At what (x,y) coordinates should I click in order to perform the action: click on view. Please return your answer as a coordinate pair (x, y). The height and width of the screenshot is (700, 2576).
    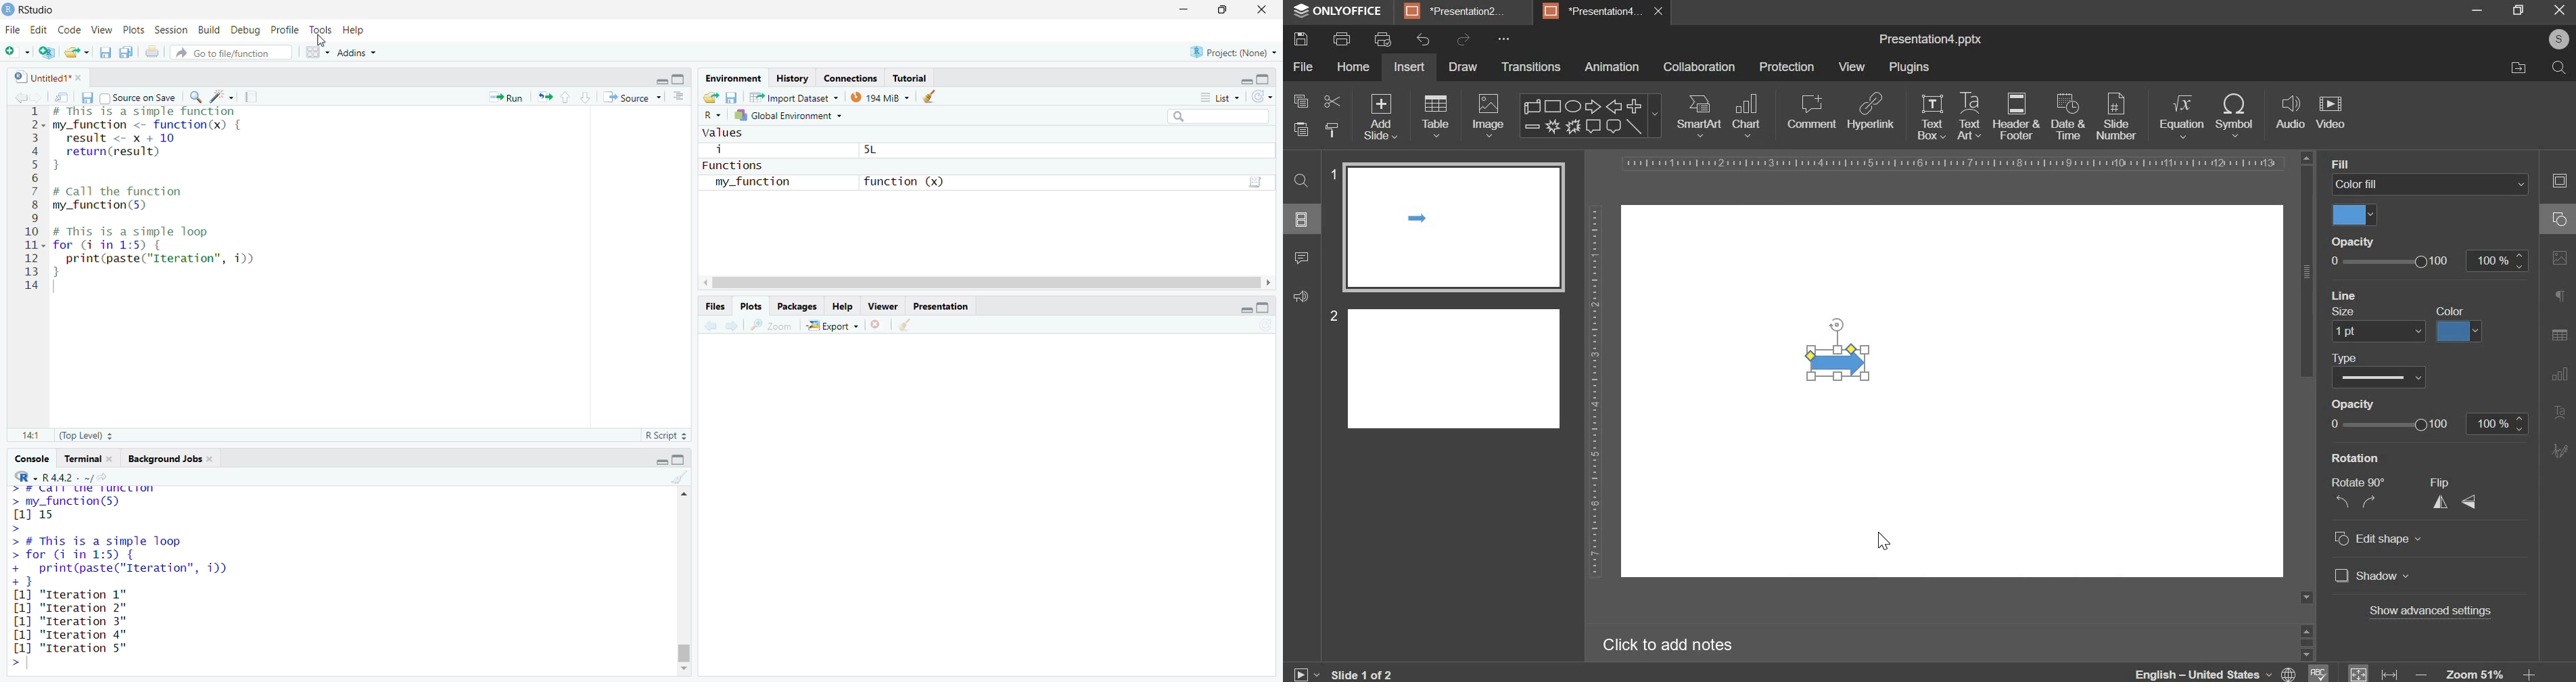
    Looking at the image, I should click on (102, 29).